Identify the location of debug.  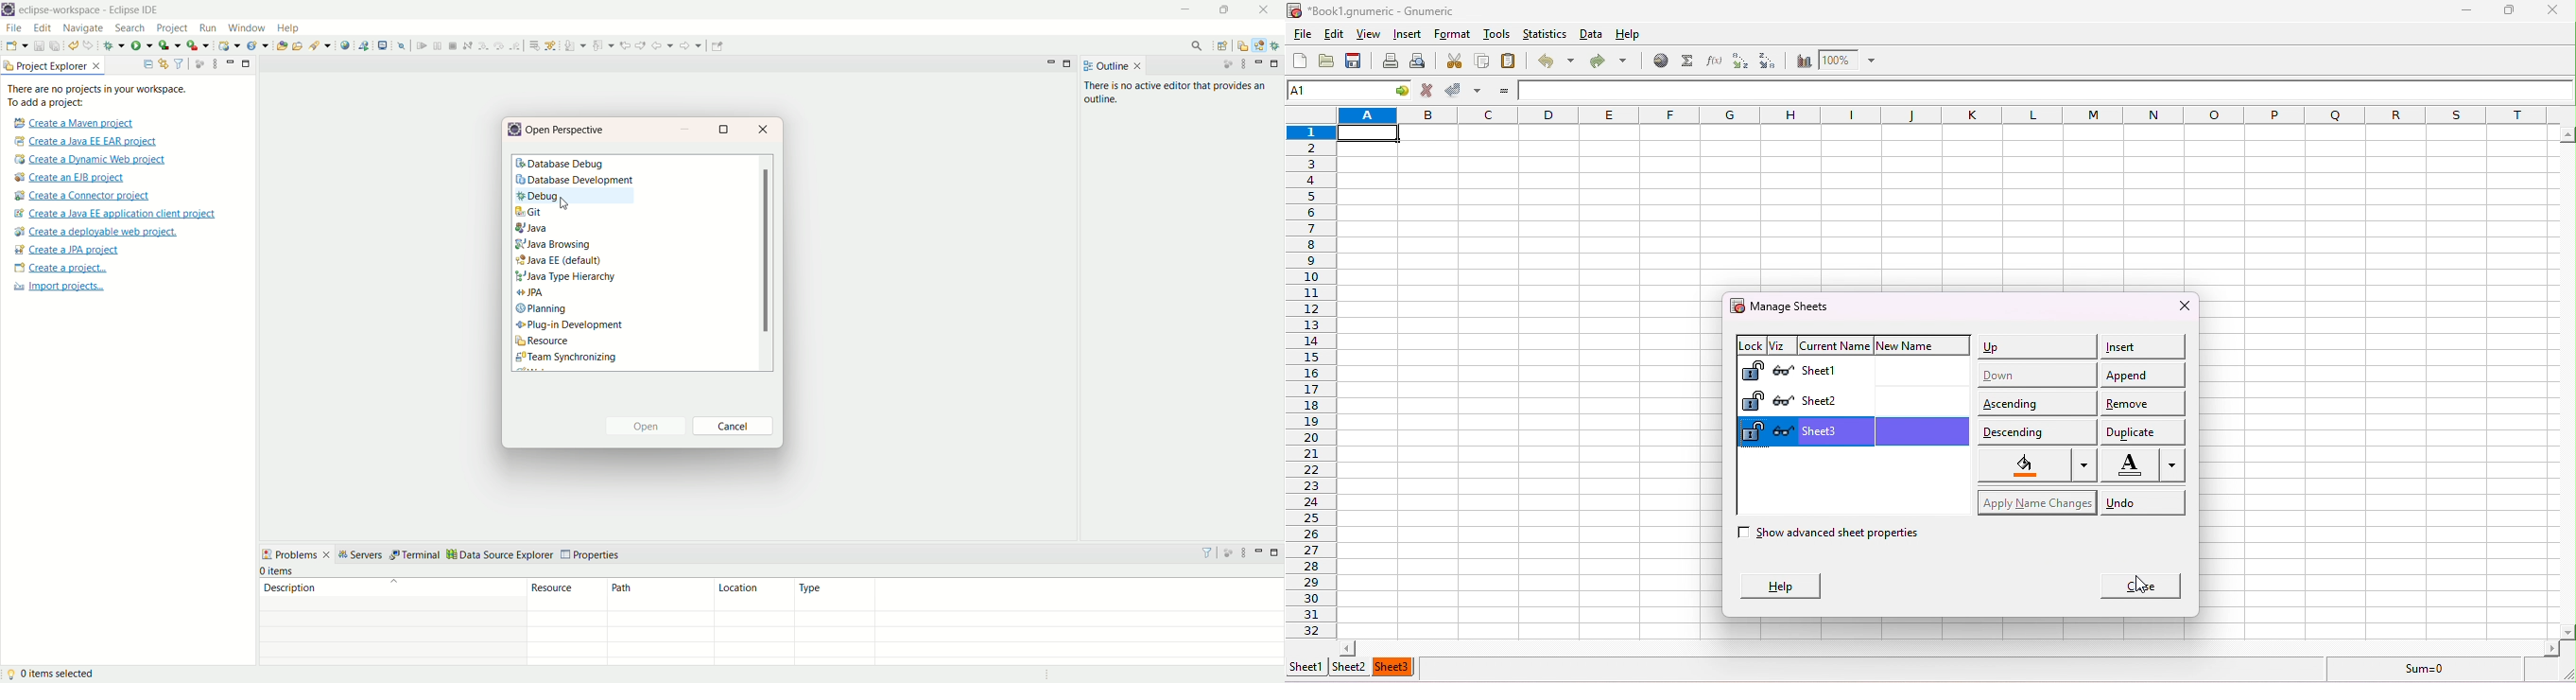
(1277, 46).